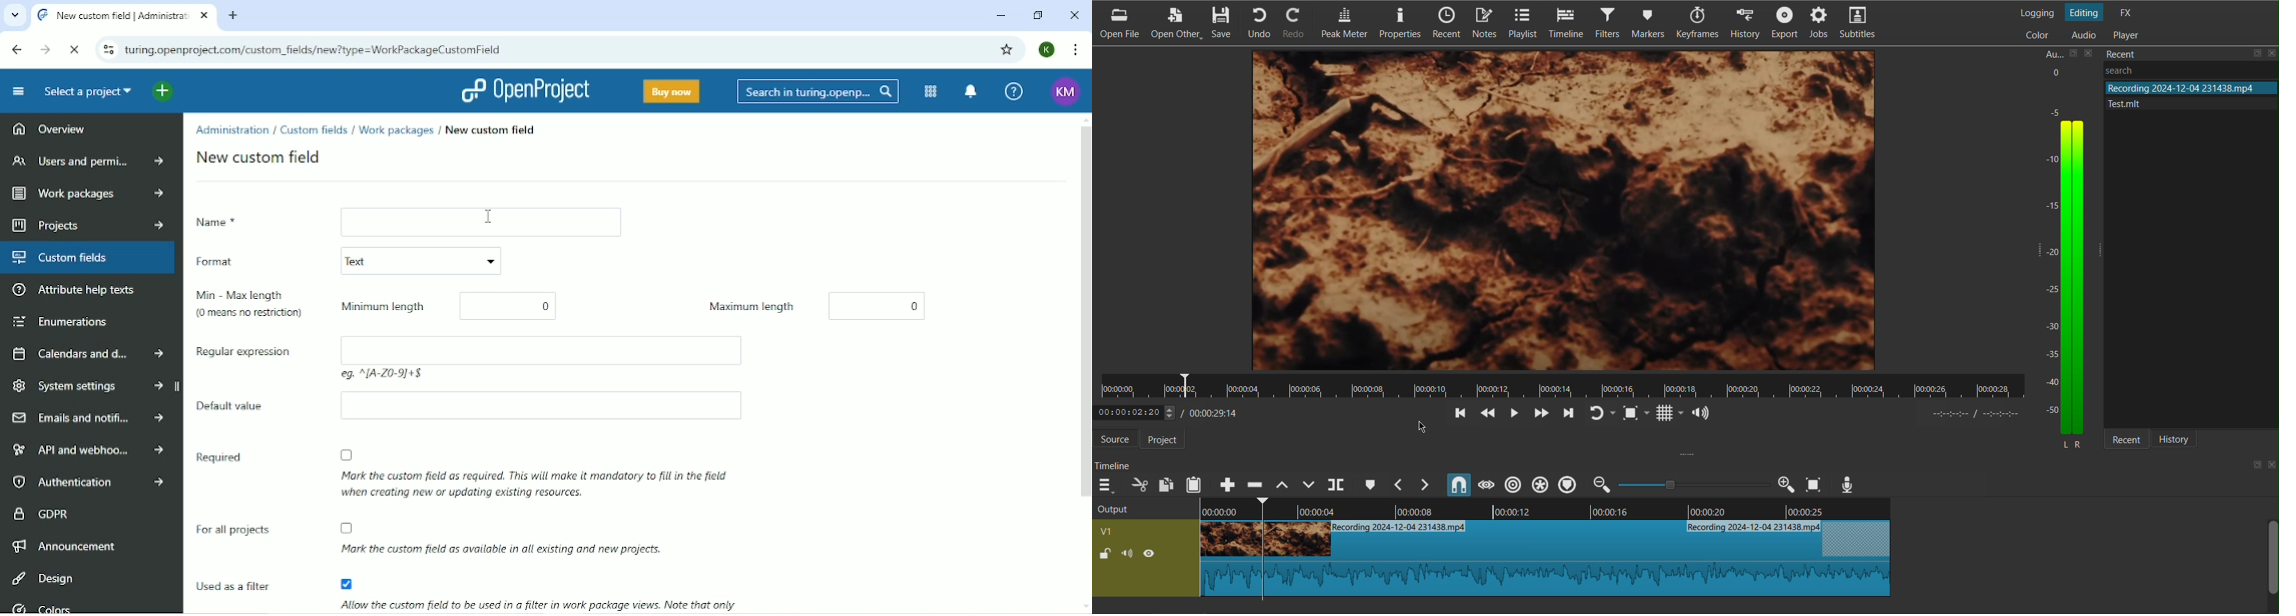 The height and width of the screenshot is (616, 2296). I want to click on Open Other, so click(1177, 22).